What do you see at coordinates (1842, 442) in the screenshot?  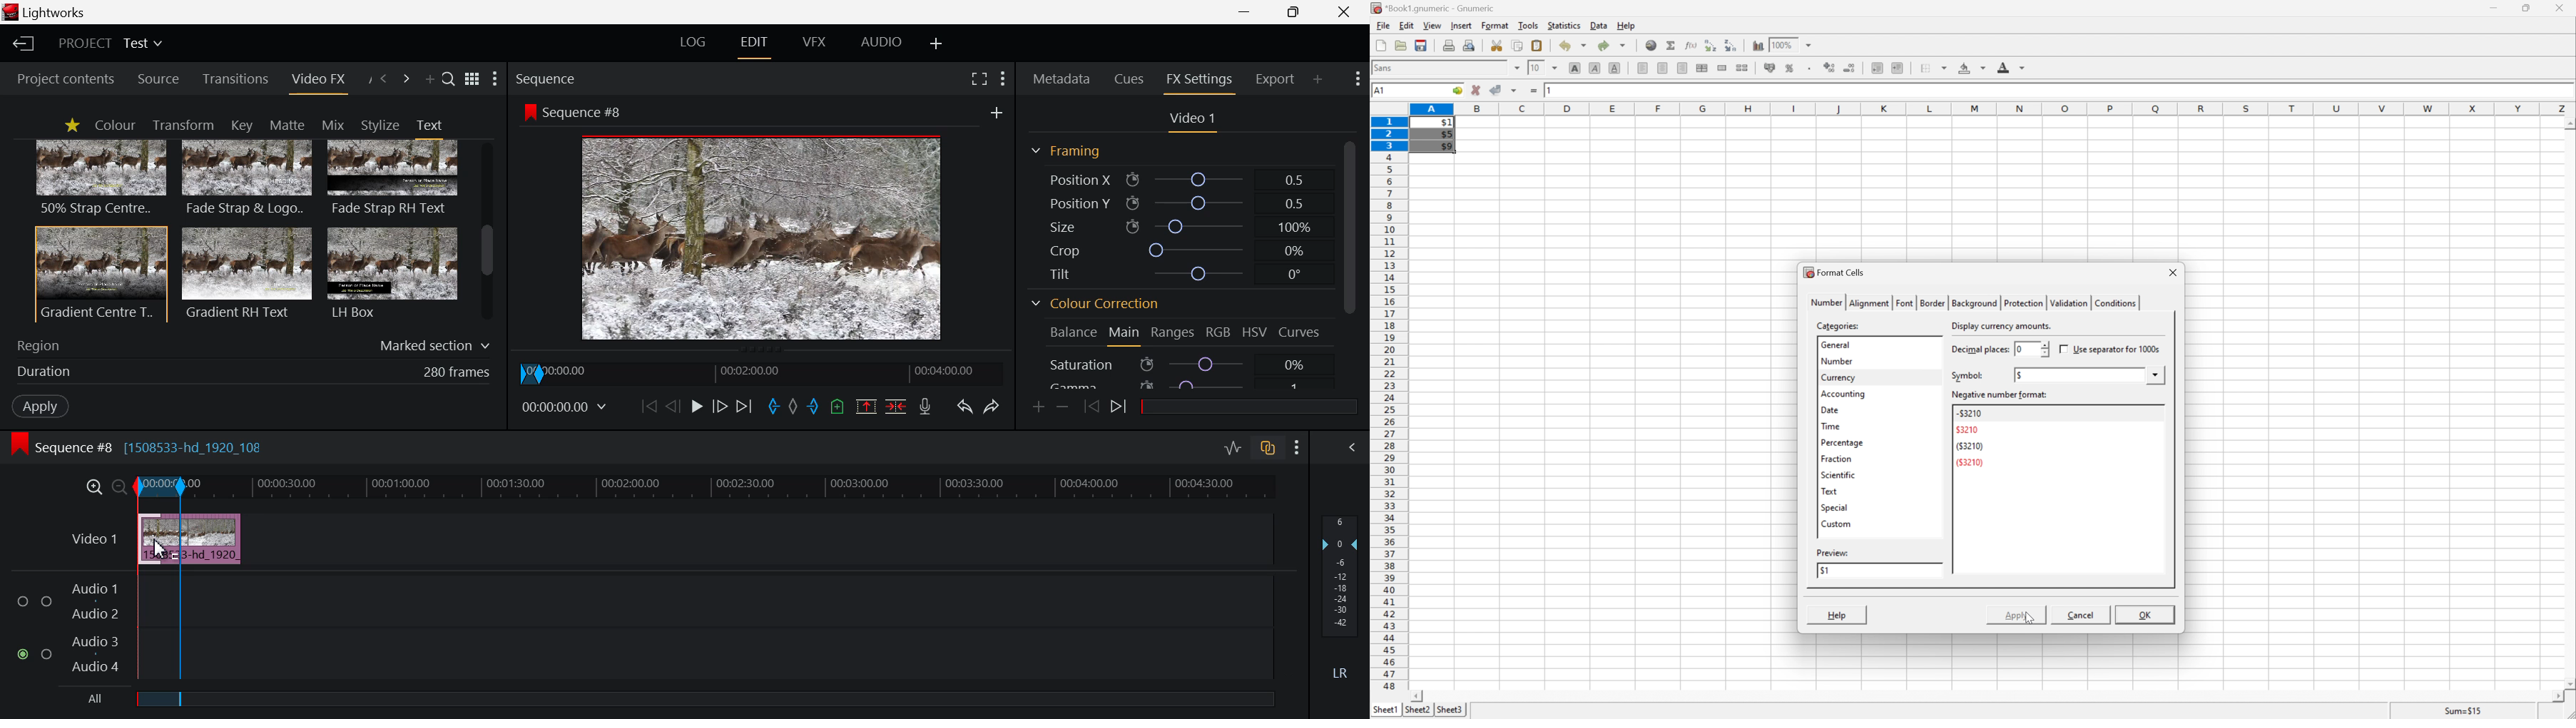 I see `percentage` at bounding box center [1842, 442].